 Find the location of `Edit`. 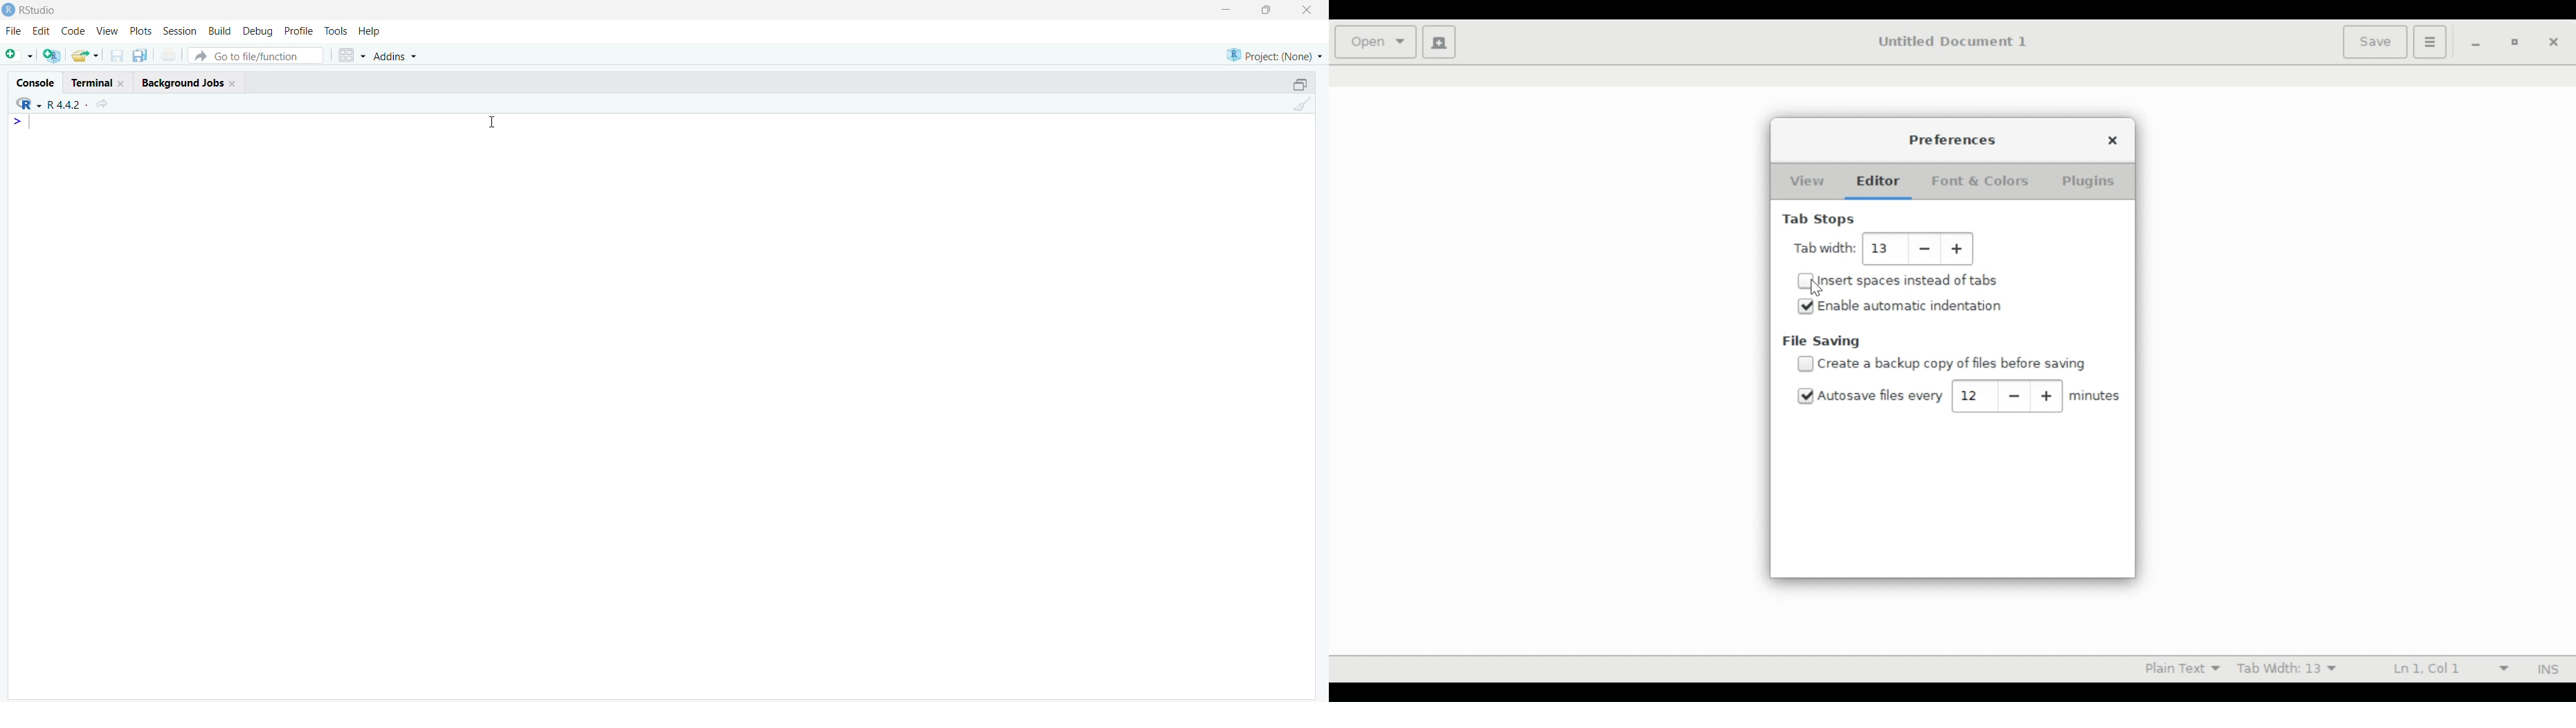

Edit is located at coordinates (41, 34).